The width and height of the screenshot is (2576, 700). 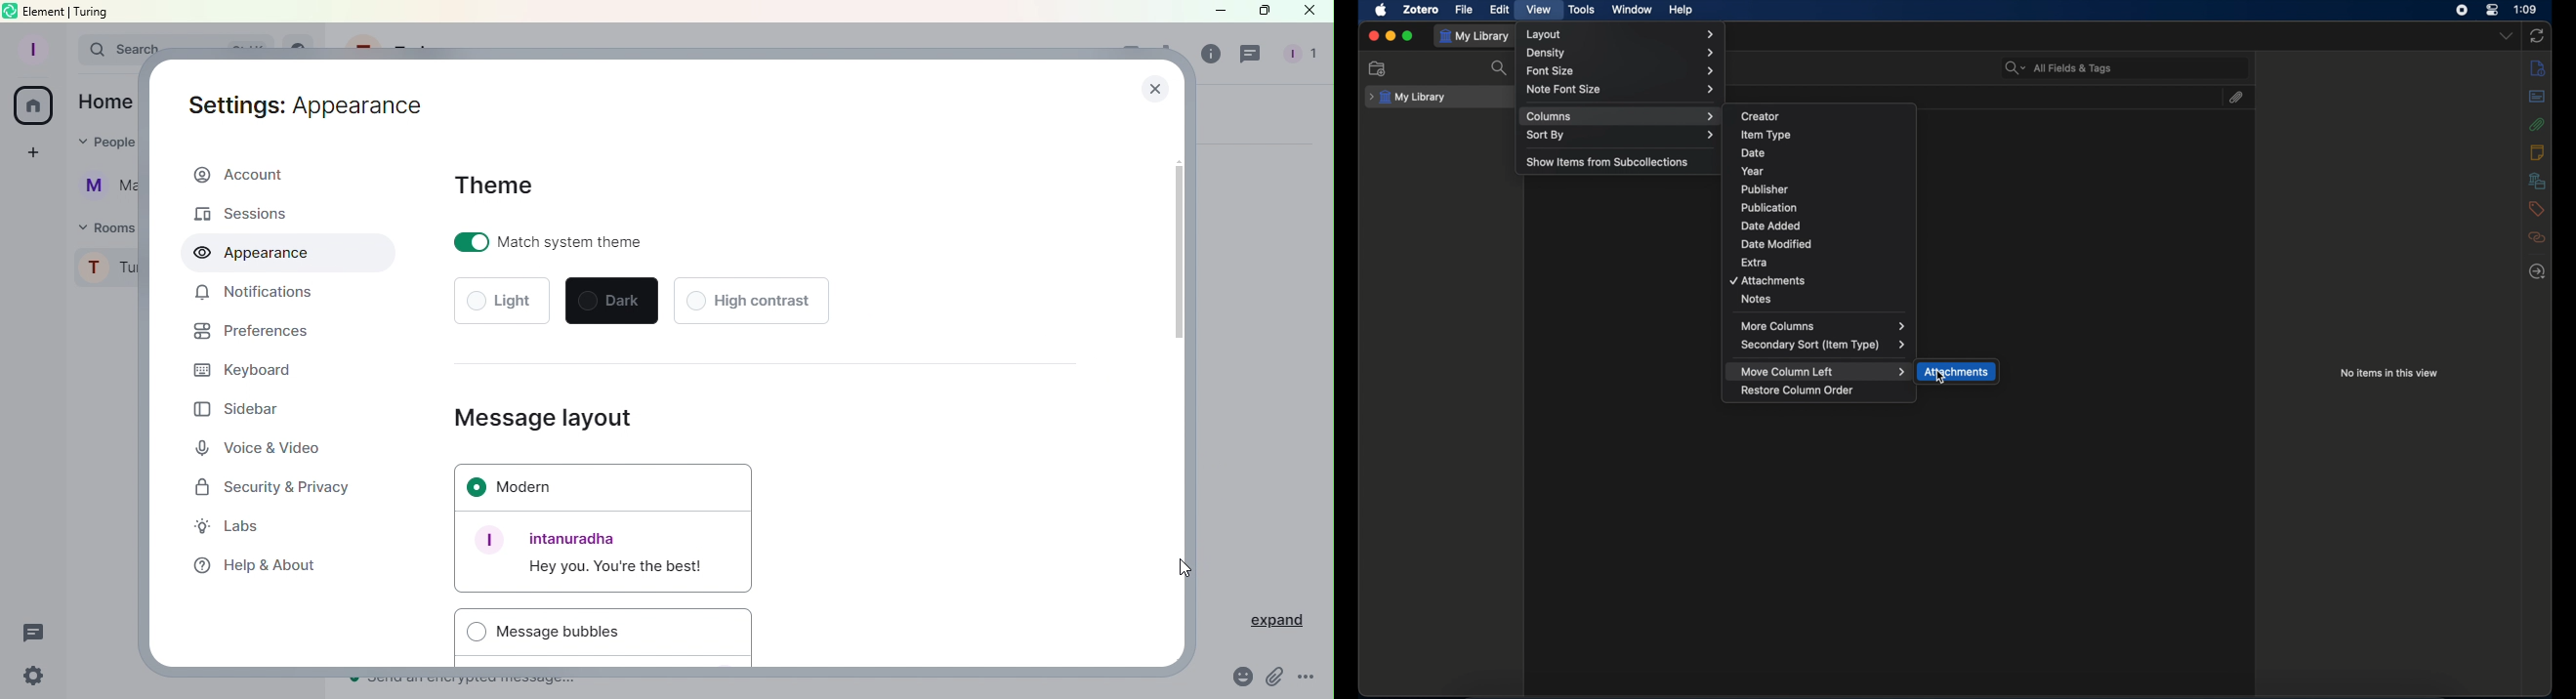 What do you see at coordinates (33, 152) in the screenshot?
I see `Create a space` at bounding box center [33, 152].